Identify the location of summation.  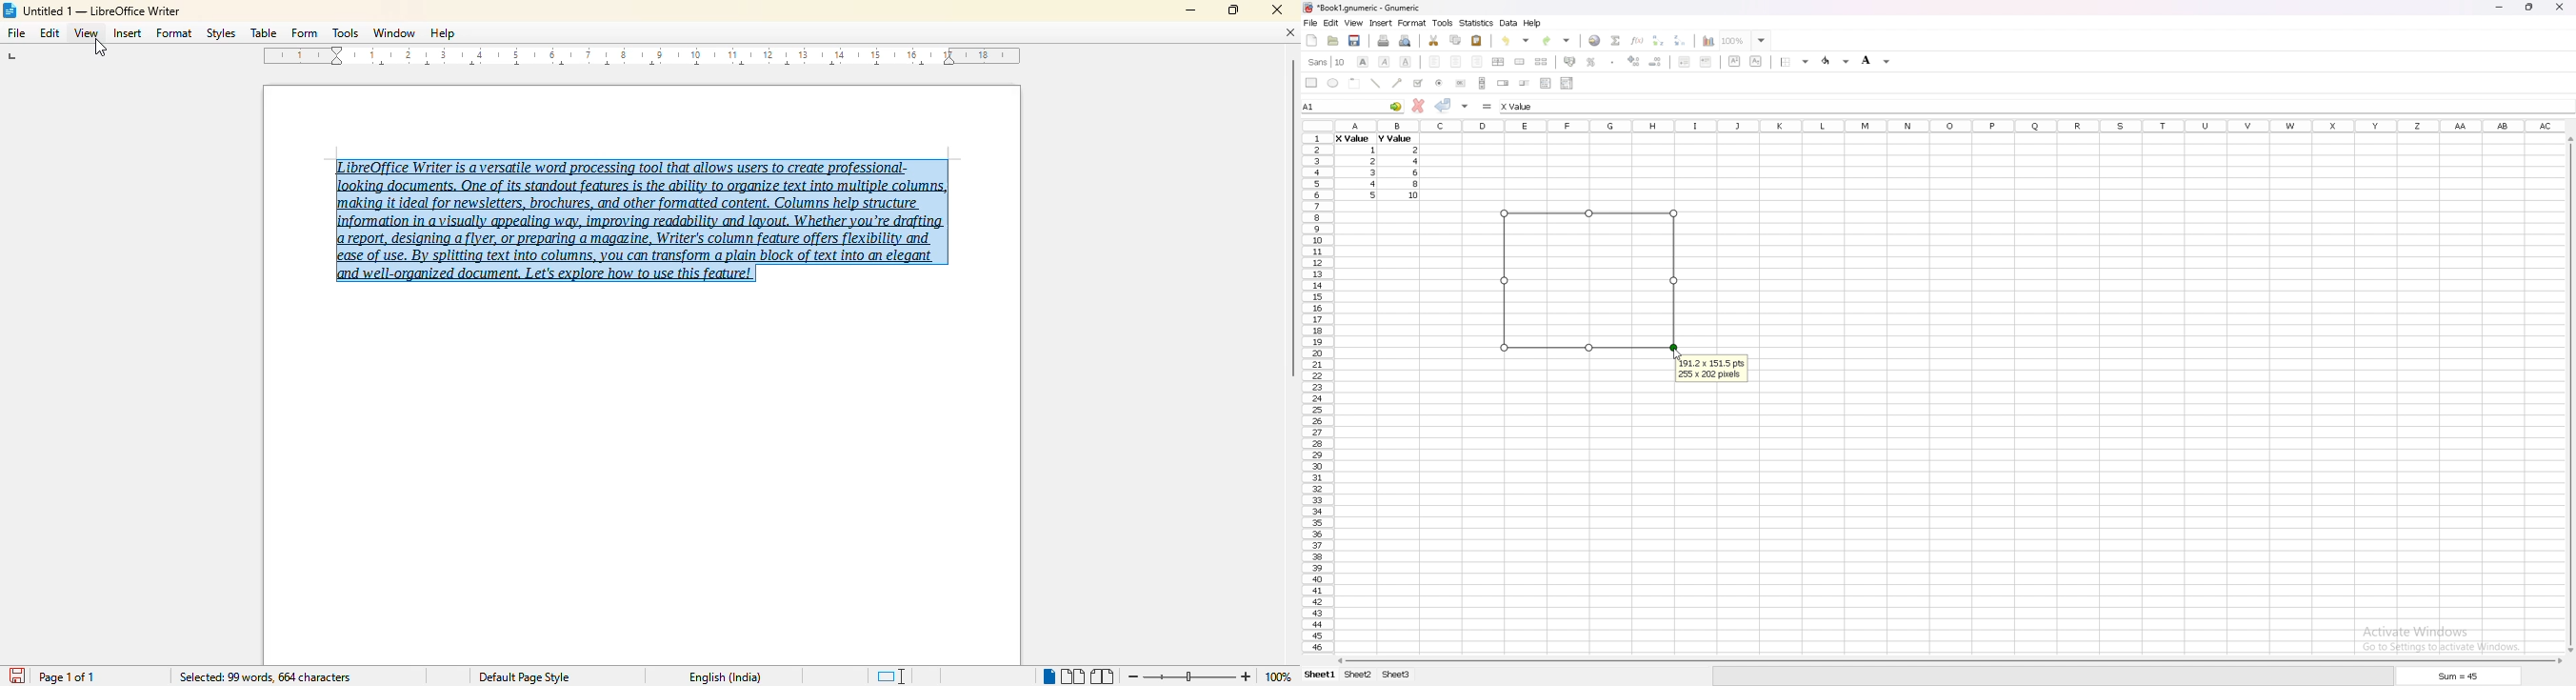
(1615, 40).